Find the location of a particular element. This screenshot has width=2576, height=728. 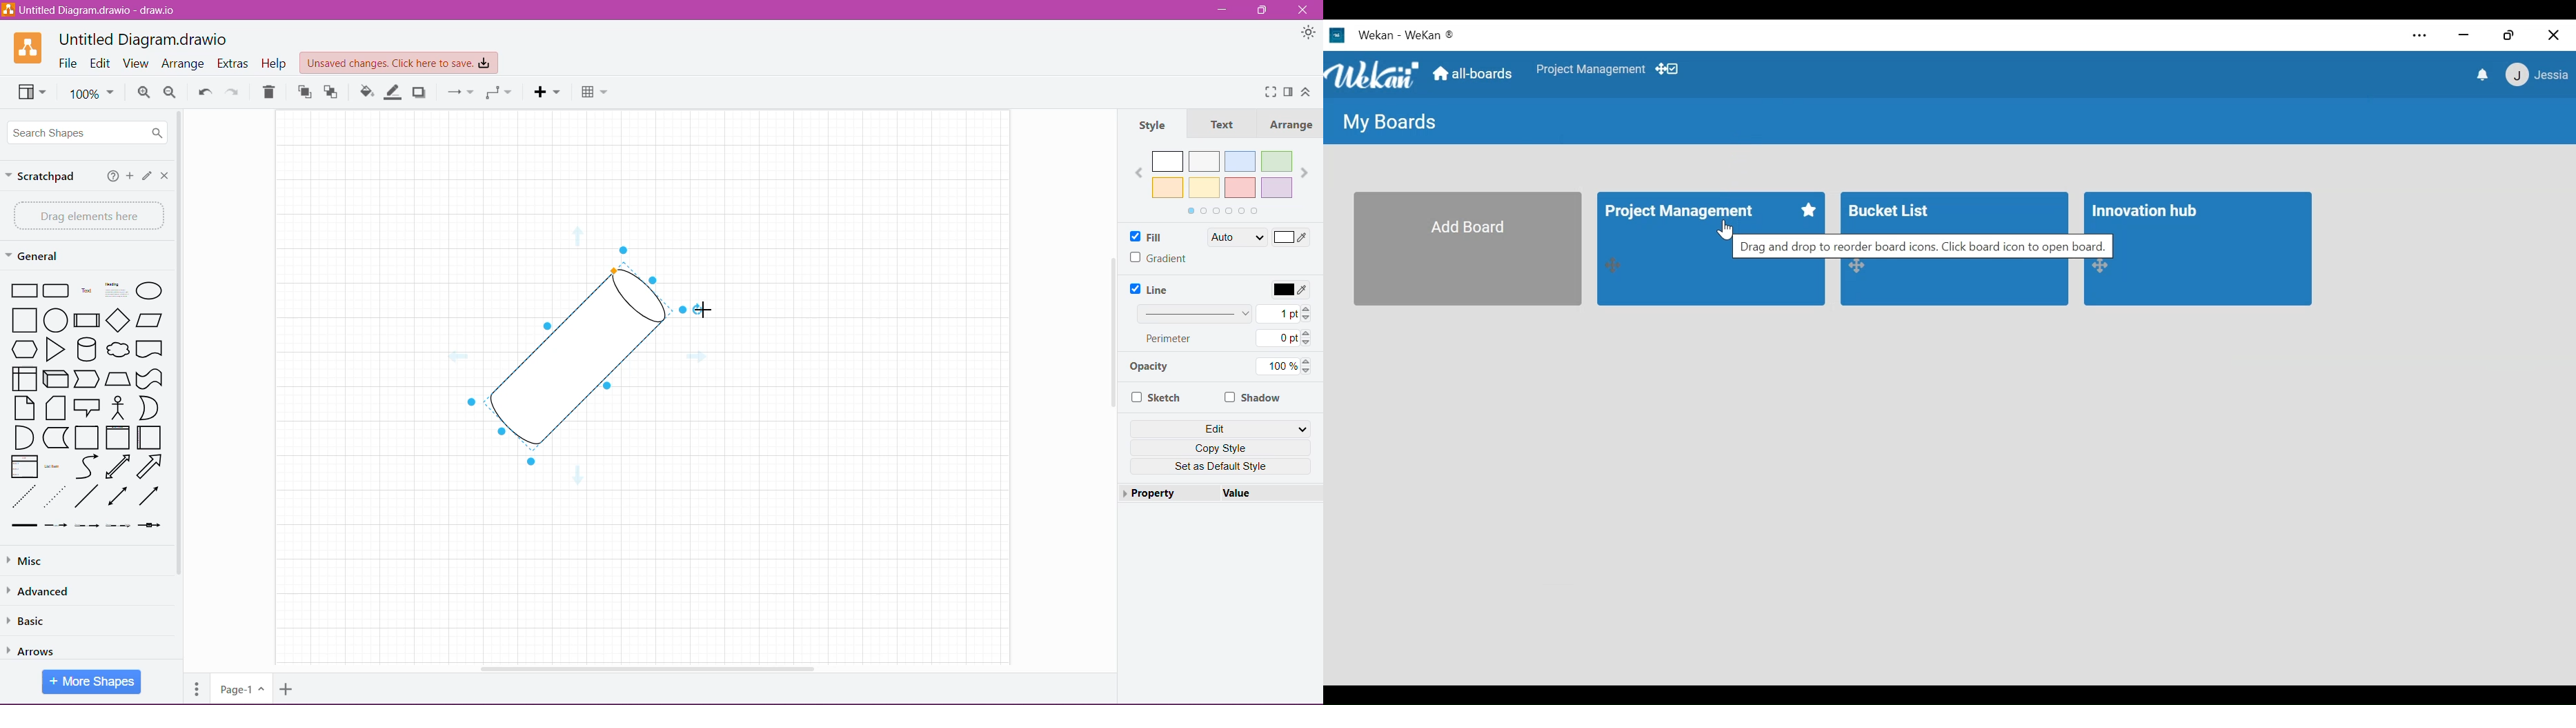

Fill color palette is located at coordinates (1221, 180).